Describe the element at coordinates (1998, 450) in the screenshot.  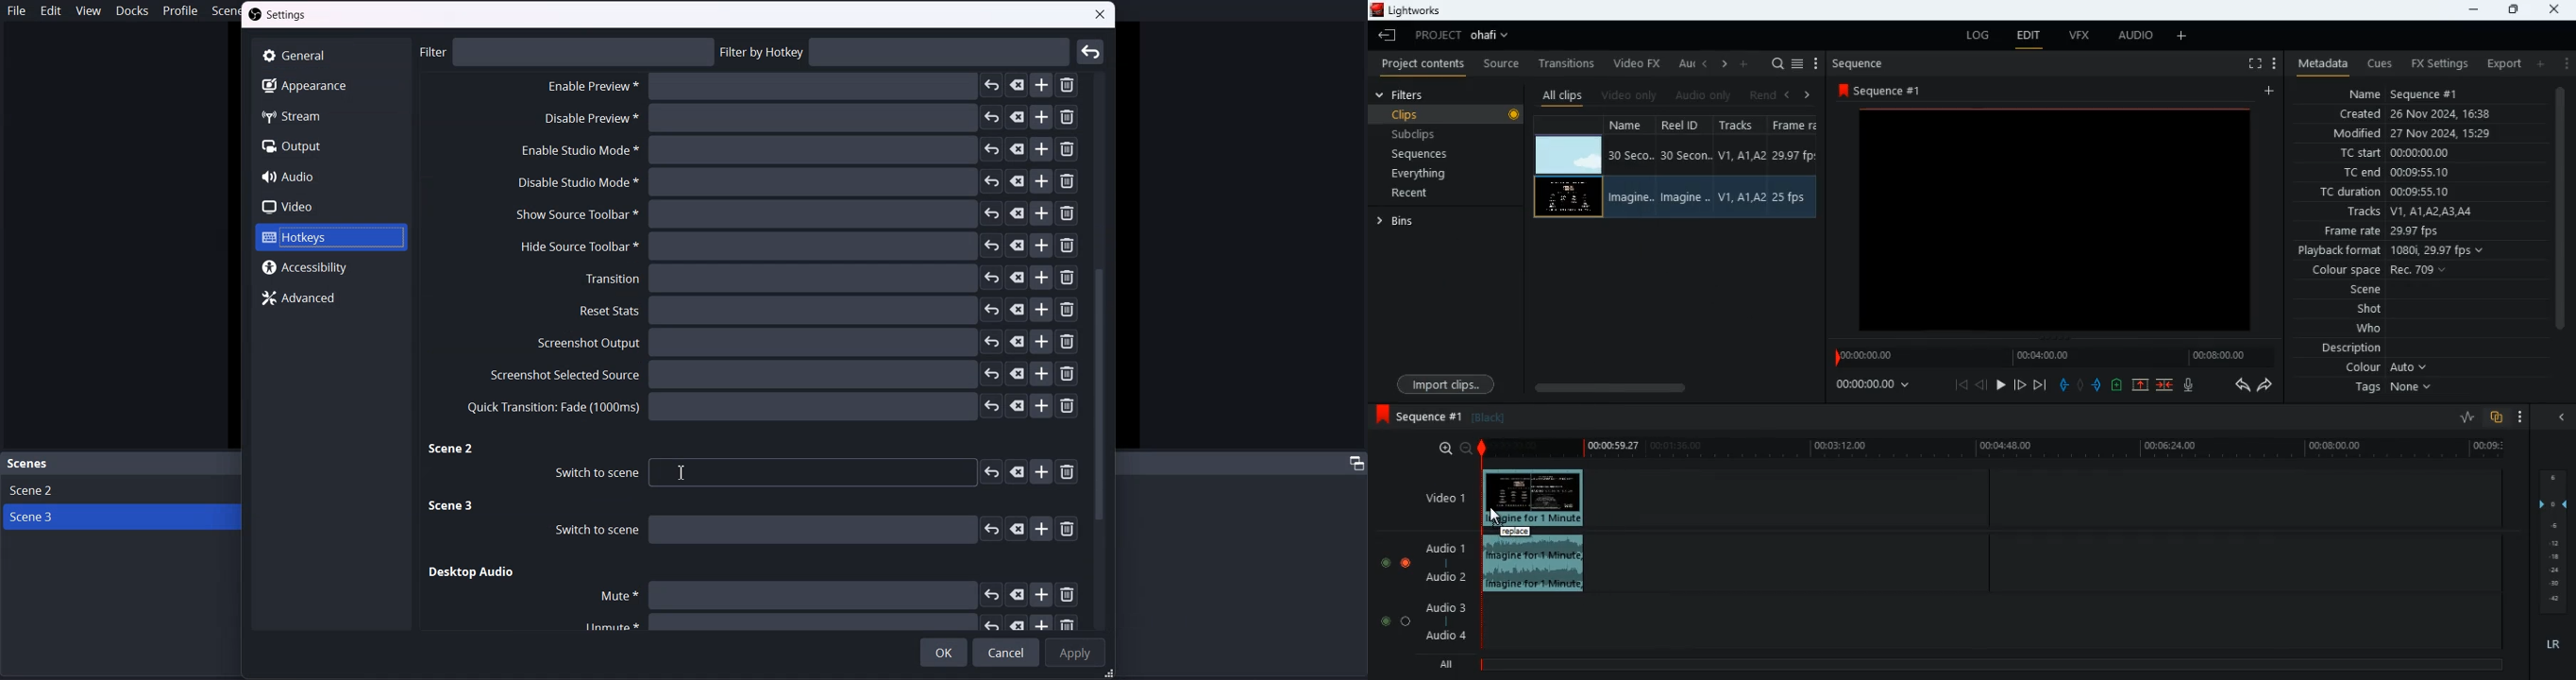
I see `timeline` at that location.